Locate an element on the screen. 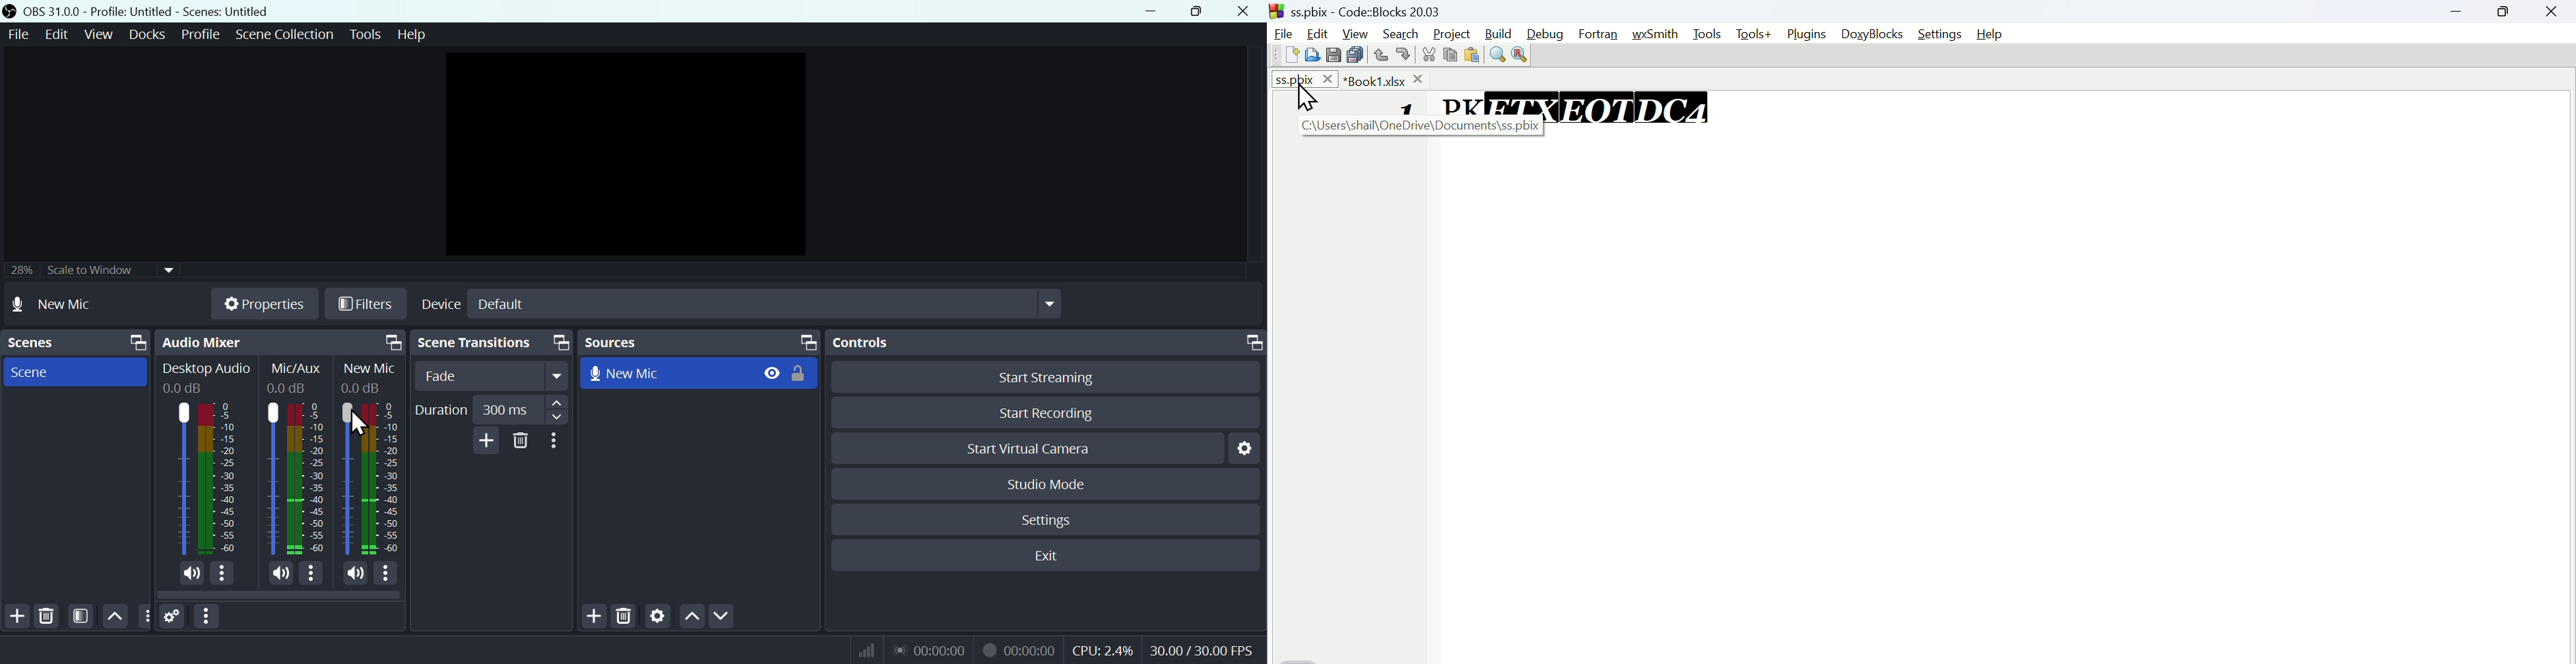 This screenshot has width=2576, height=672. Mic/Aux is located at coordinates (307, 478).